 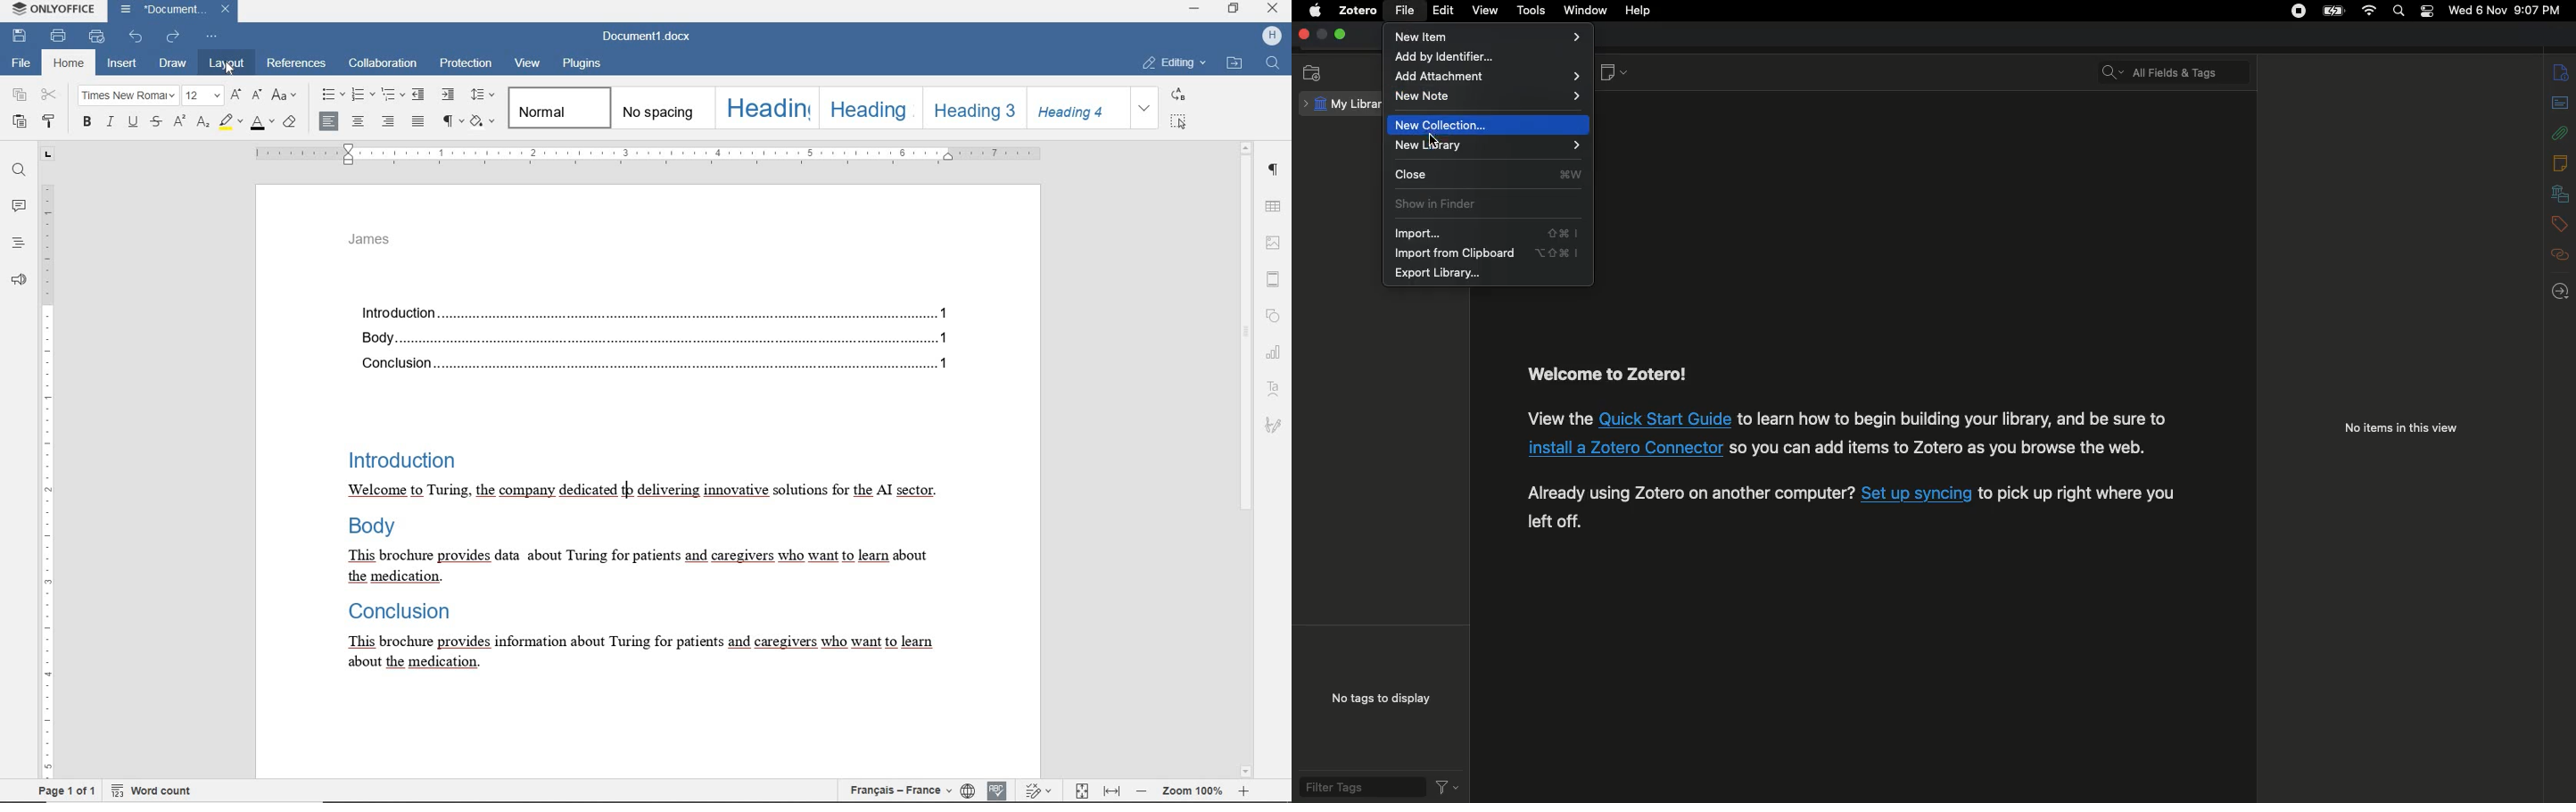 I want to click on Related, so click(x=2561, y=254).